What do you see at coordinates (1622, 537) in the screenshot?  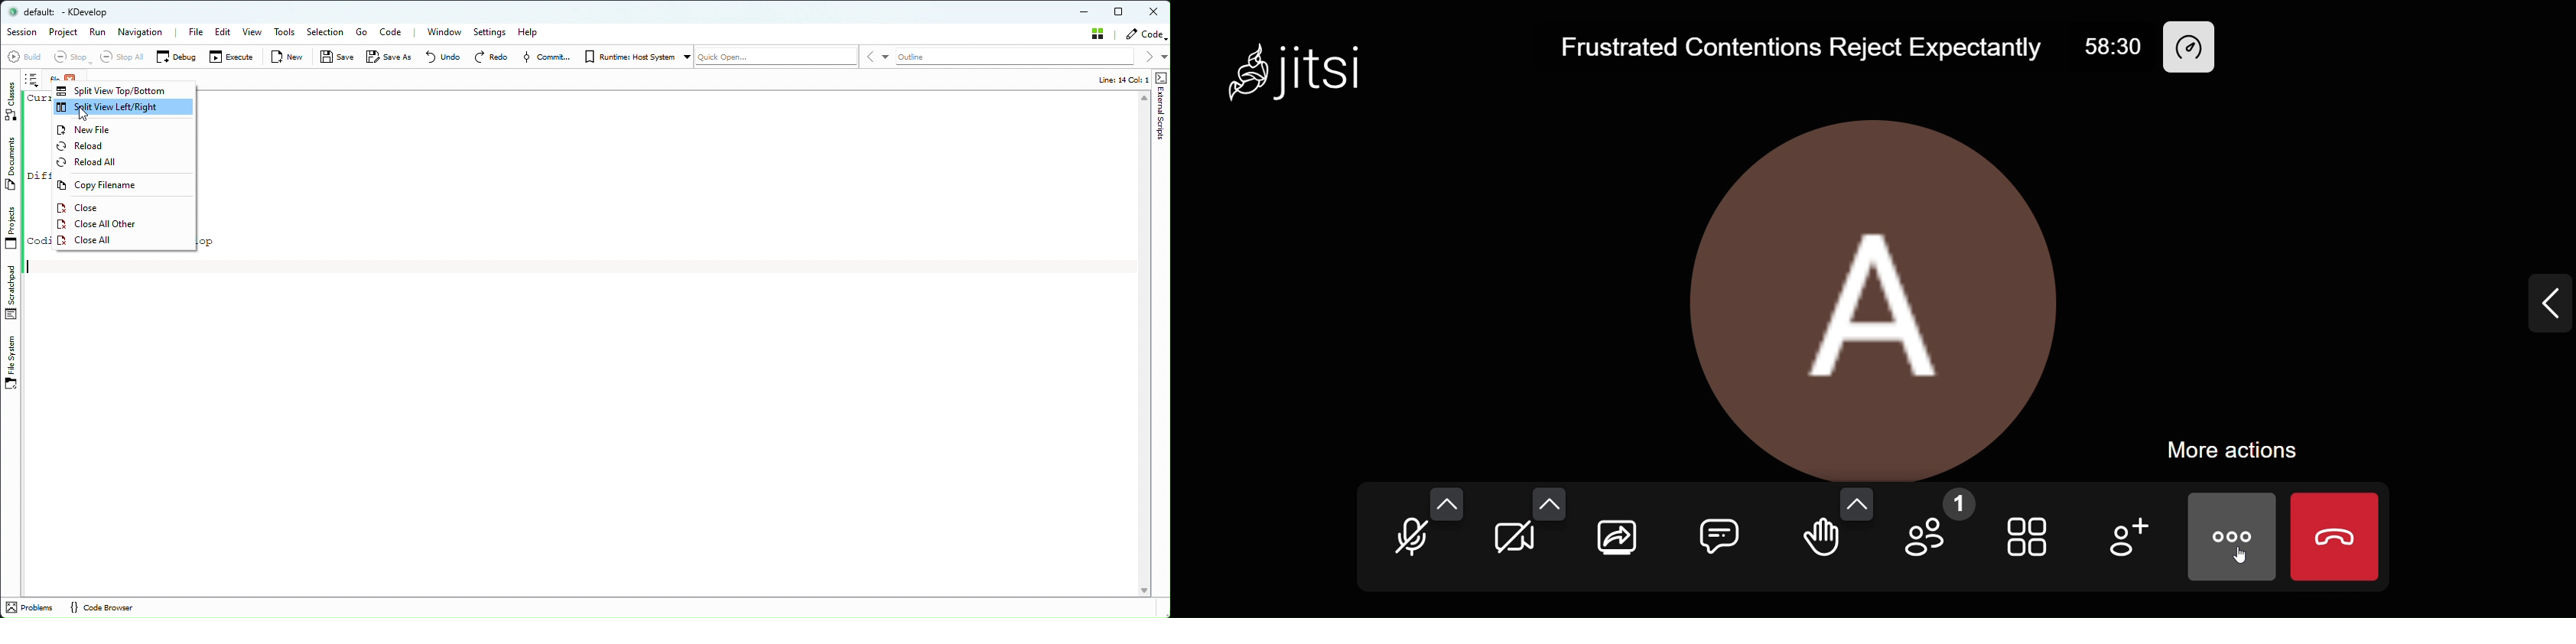 I see `share your screen` at bounding box center [1622, 537].